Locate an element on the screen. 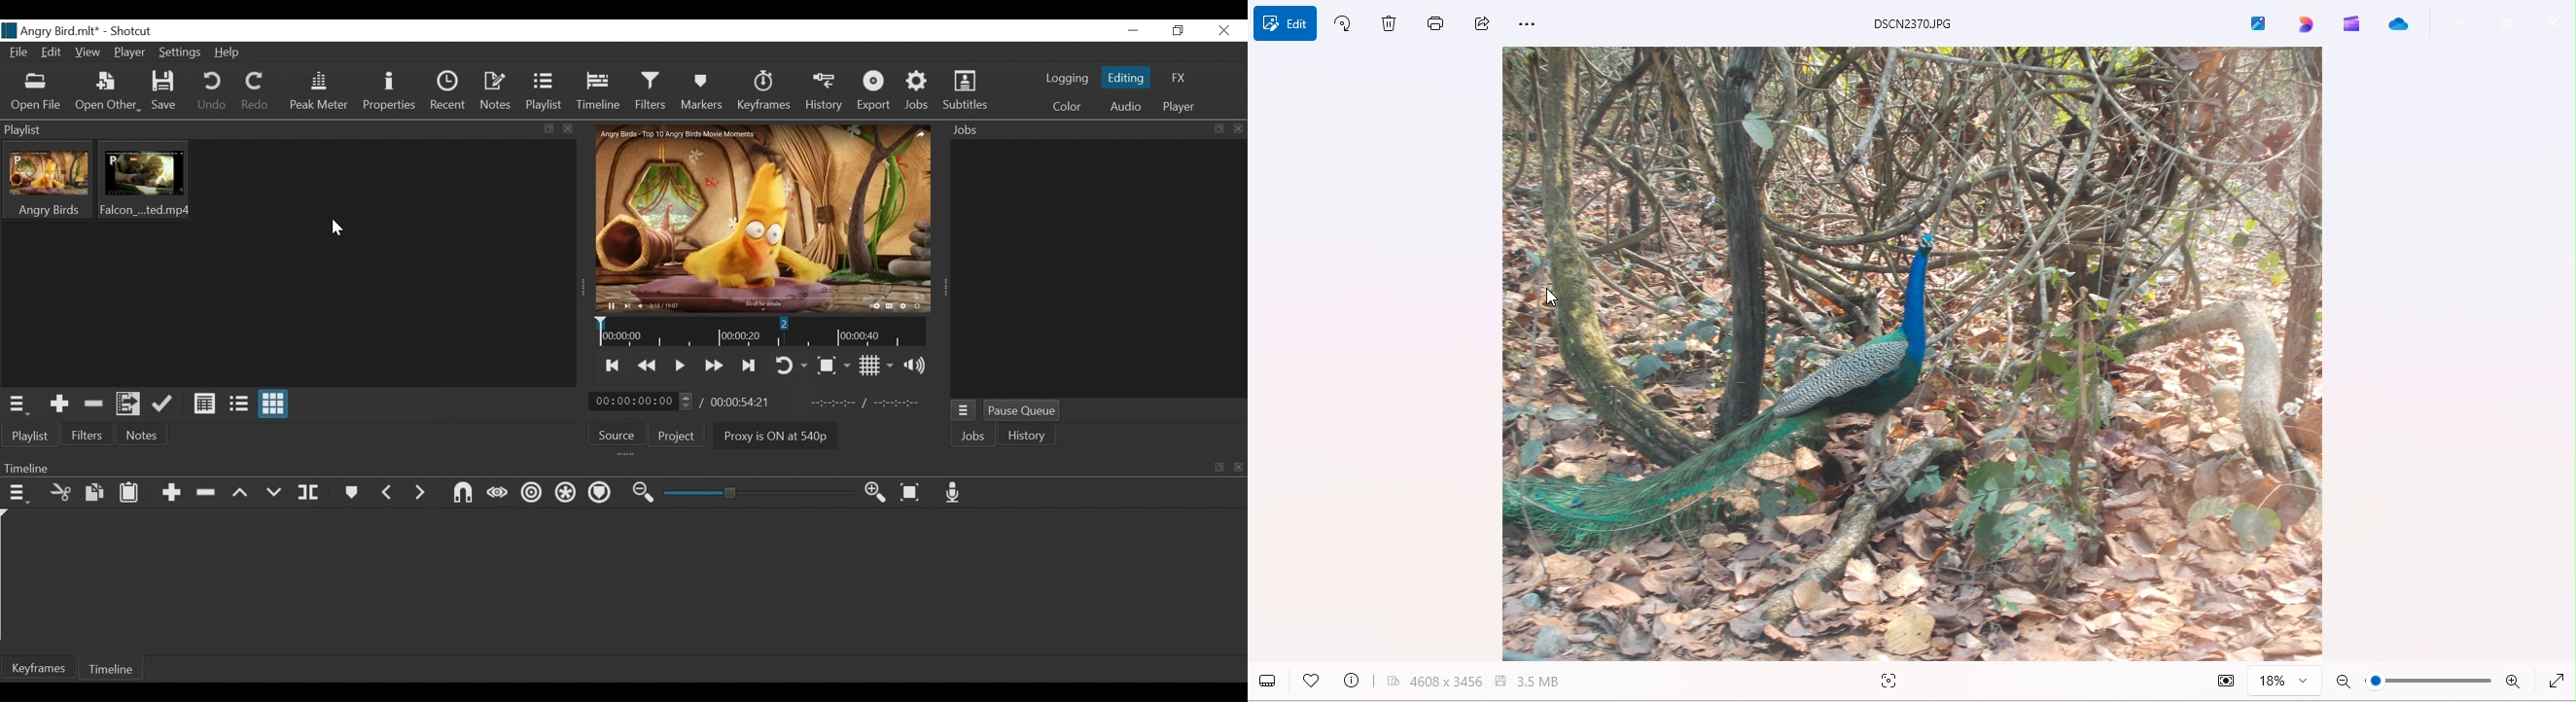 The width and height of the screenshot is (2576, 728). Show volume control is located at coordinates (915, 365).